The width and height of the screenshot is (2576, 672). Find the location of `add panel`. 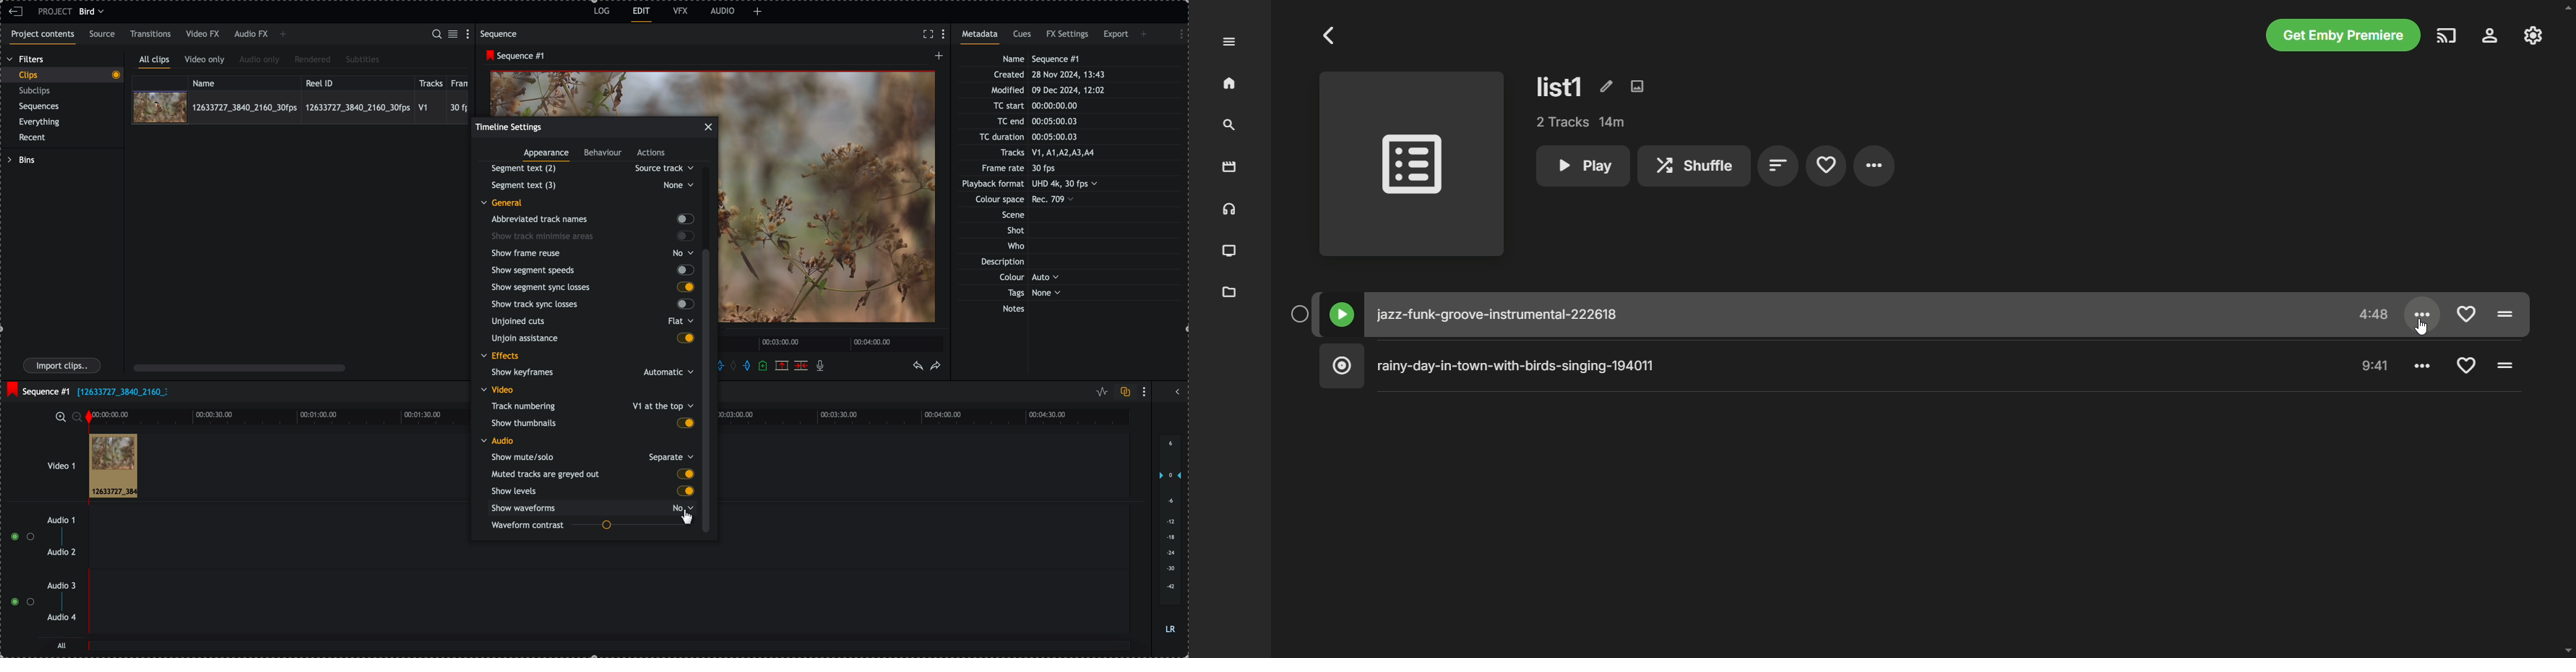

add panel is located at coordinates (1146, 34).